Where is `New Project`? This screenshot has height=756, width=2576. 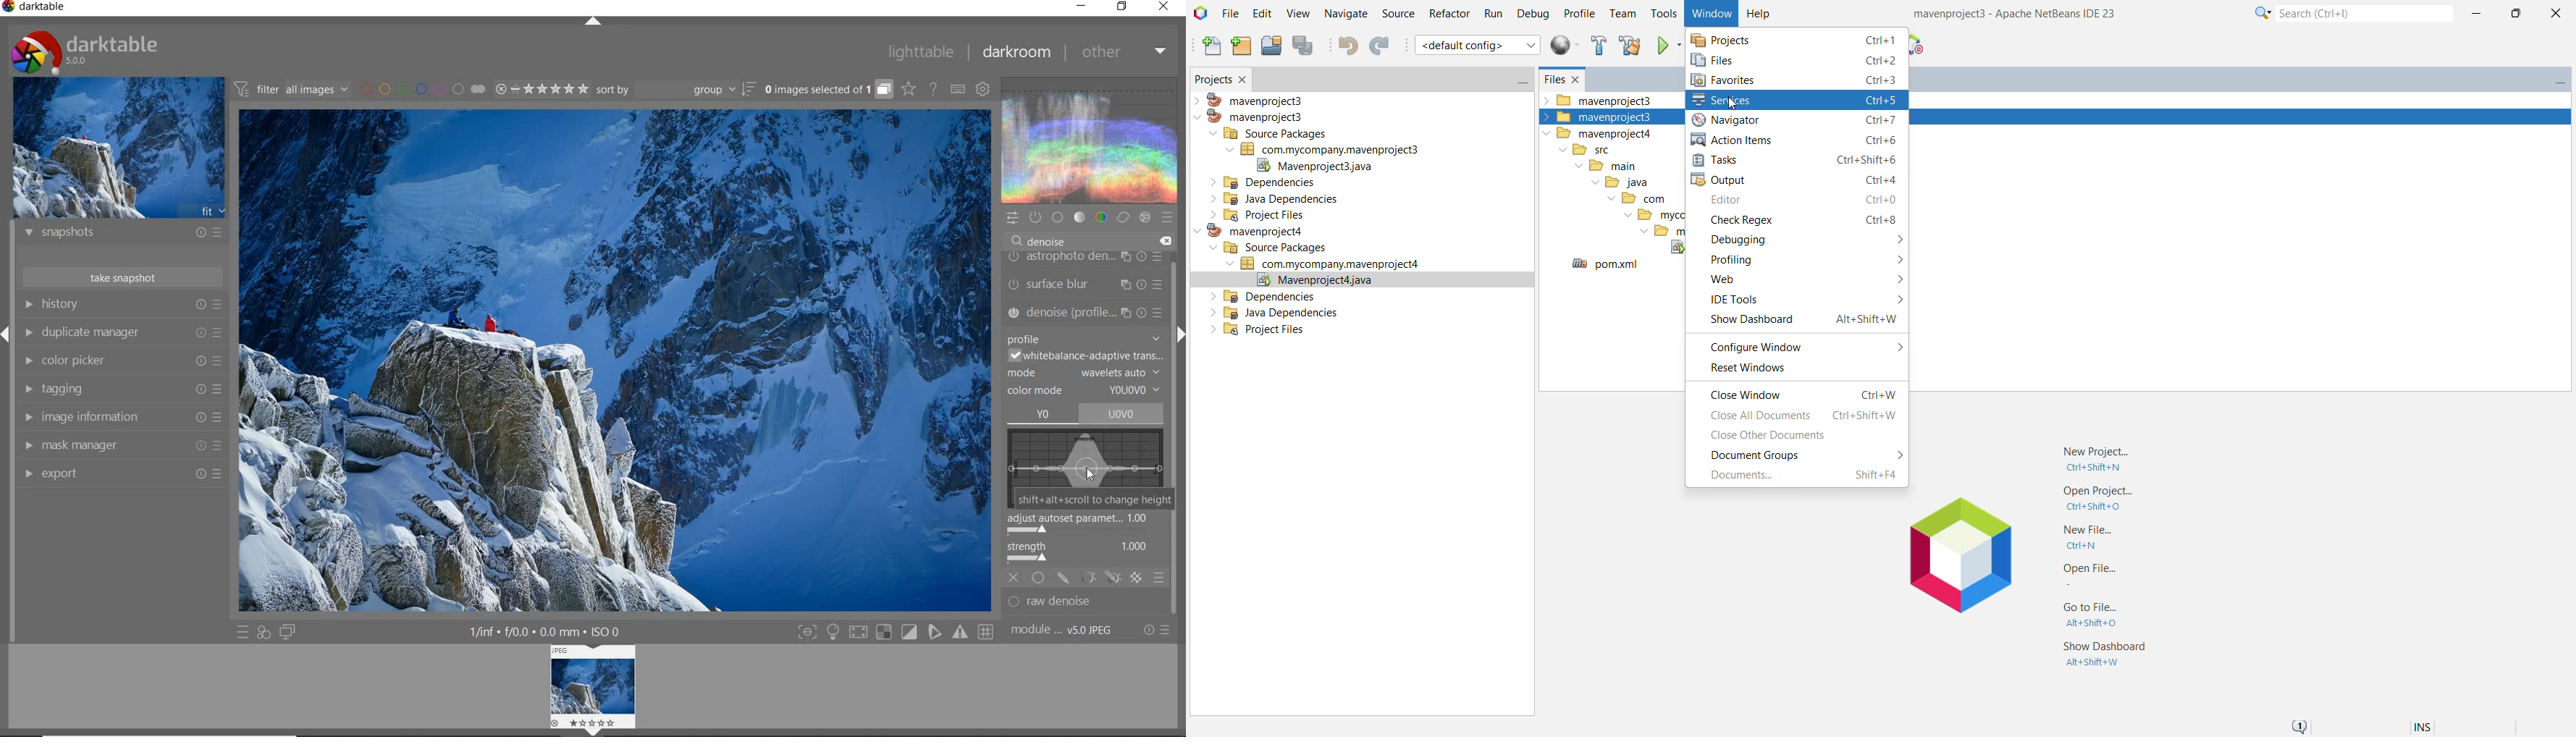 New Project is located at coordinates (2102, 457).